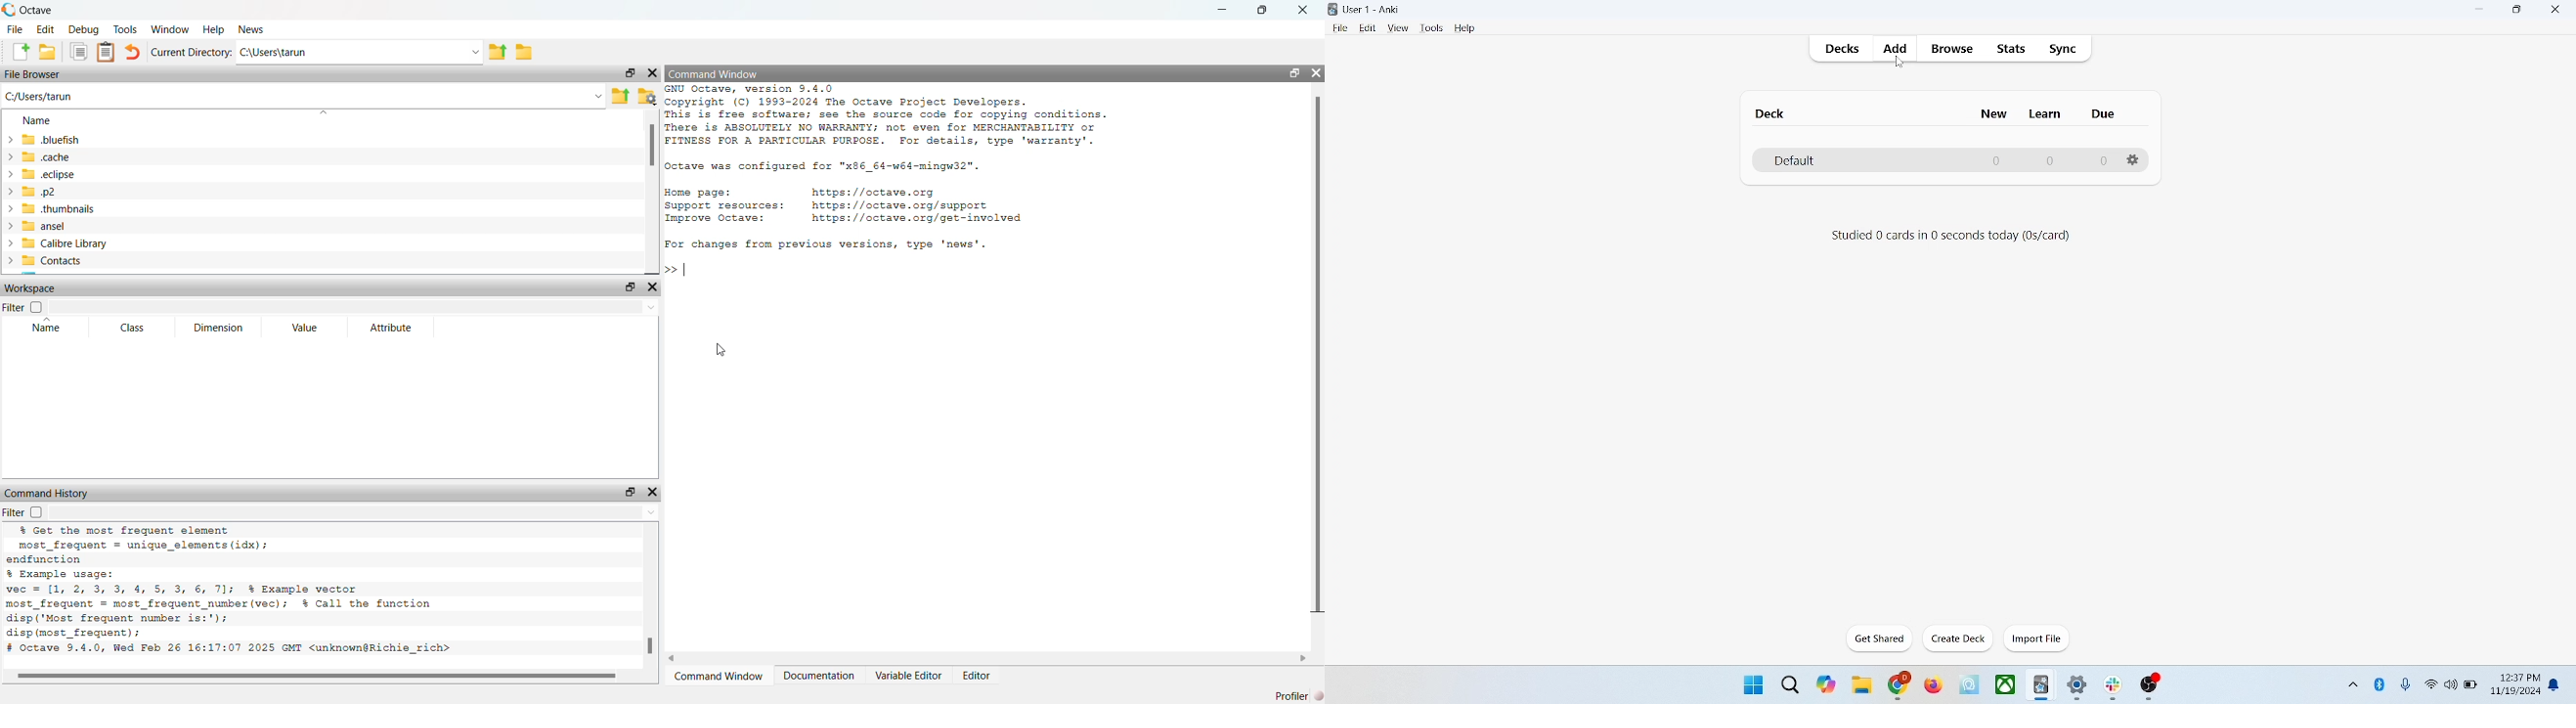 The image size is (2576, 728). I want to click on notification, so click(2556, 685).